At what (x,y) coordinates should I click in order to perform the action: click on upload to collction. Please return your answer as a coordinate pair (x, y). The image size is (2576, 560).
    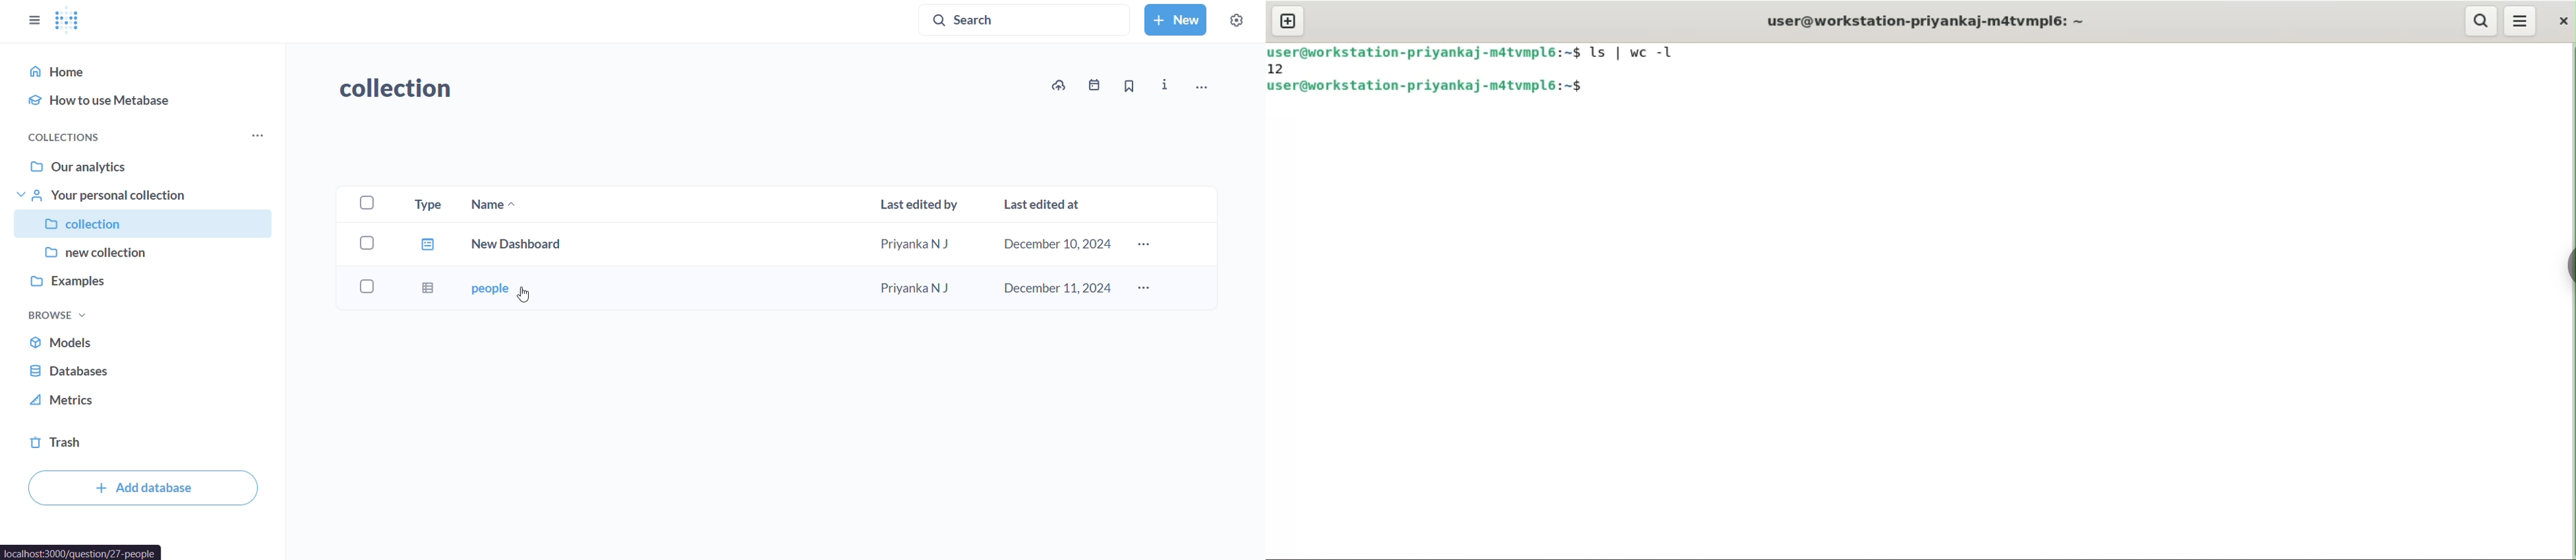
    Looking at the image, I should click on (1062, 85).